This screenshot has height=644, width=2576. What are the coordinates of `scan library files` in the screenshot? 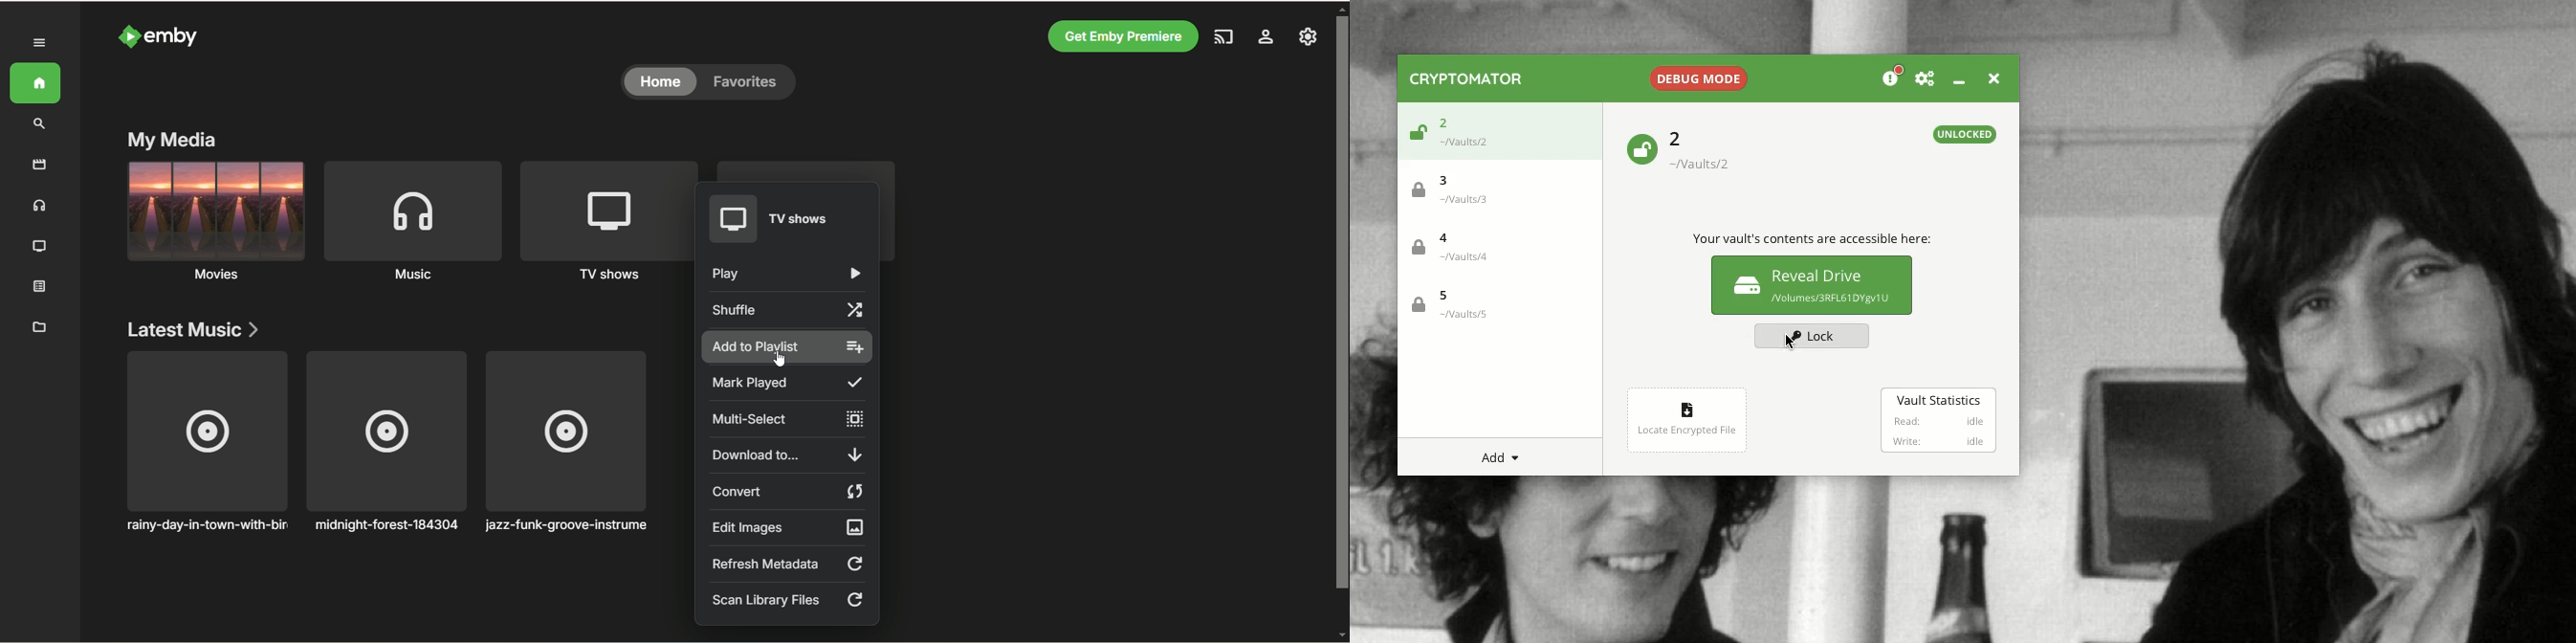 It's located at (787, 601).